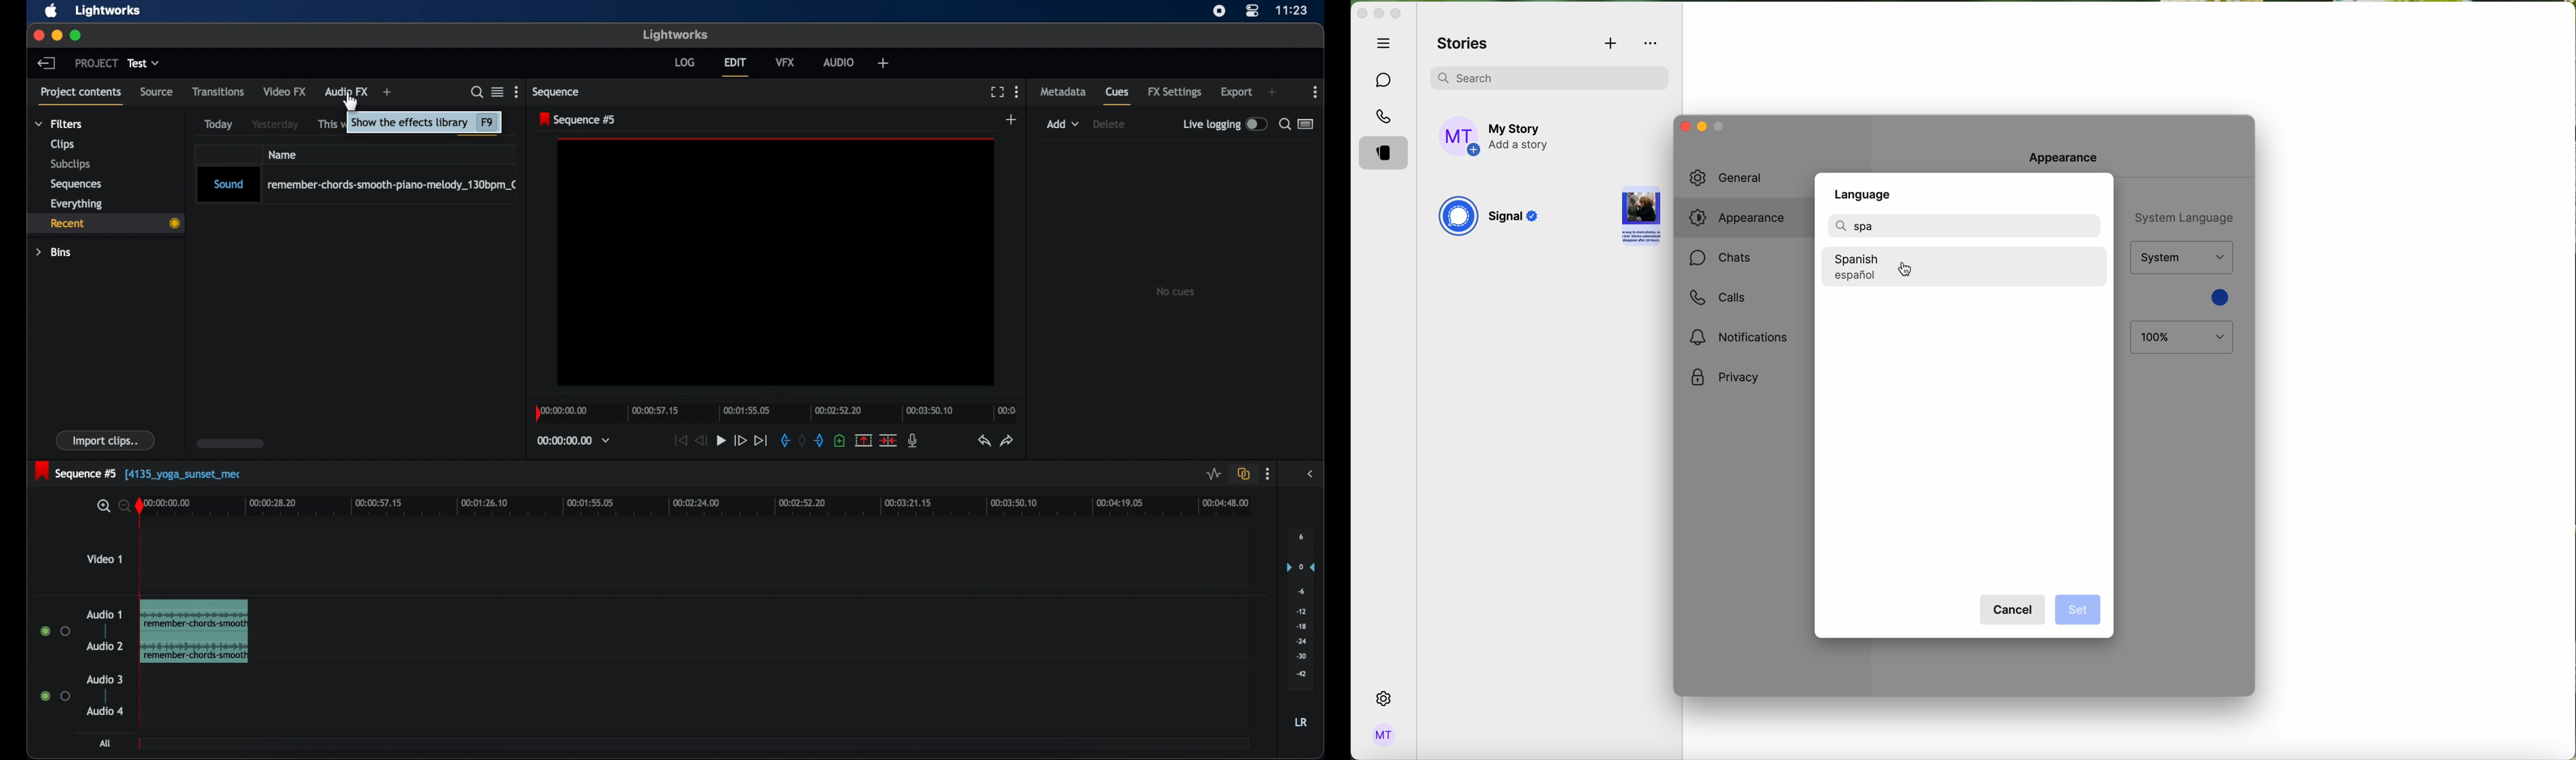 This screenshot has height=784, width=2576. What do you see at coordinates (75, 184) in the screenshot?
I see `sequences` at bounding box center [75, 184].